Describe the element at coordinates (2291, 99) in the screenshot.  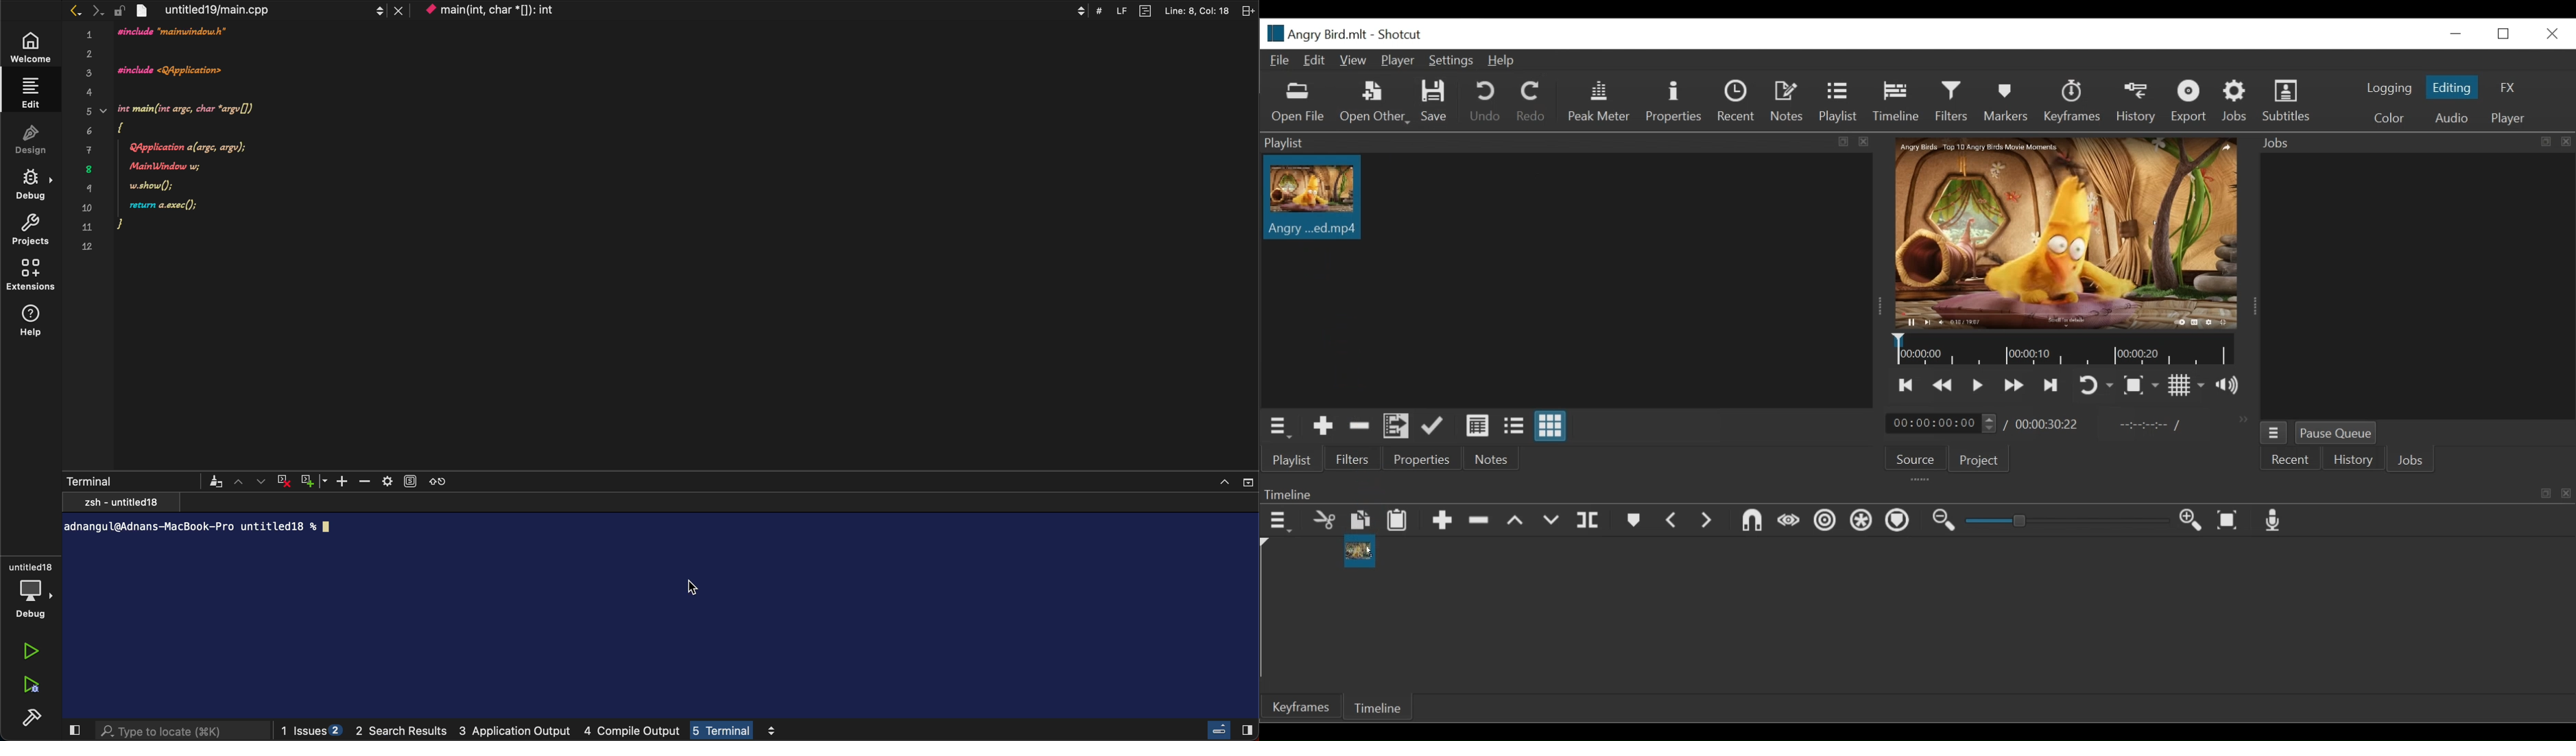
I see `Subtitles` at that location.